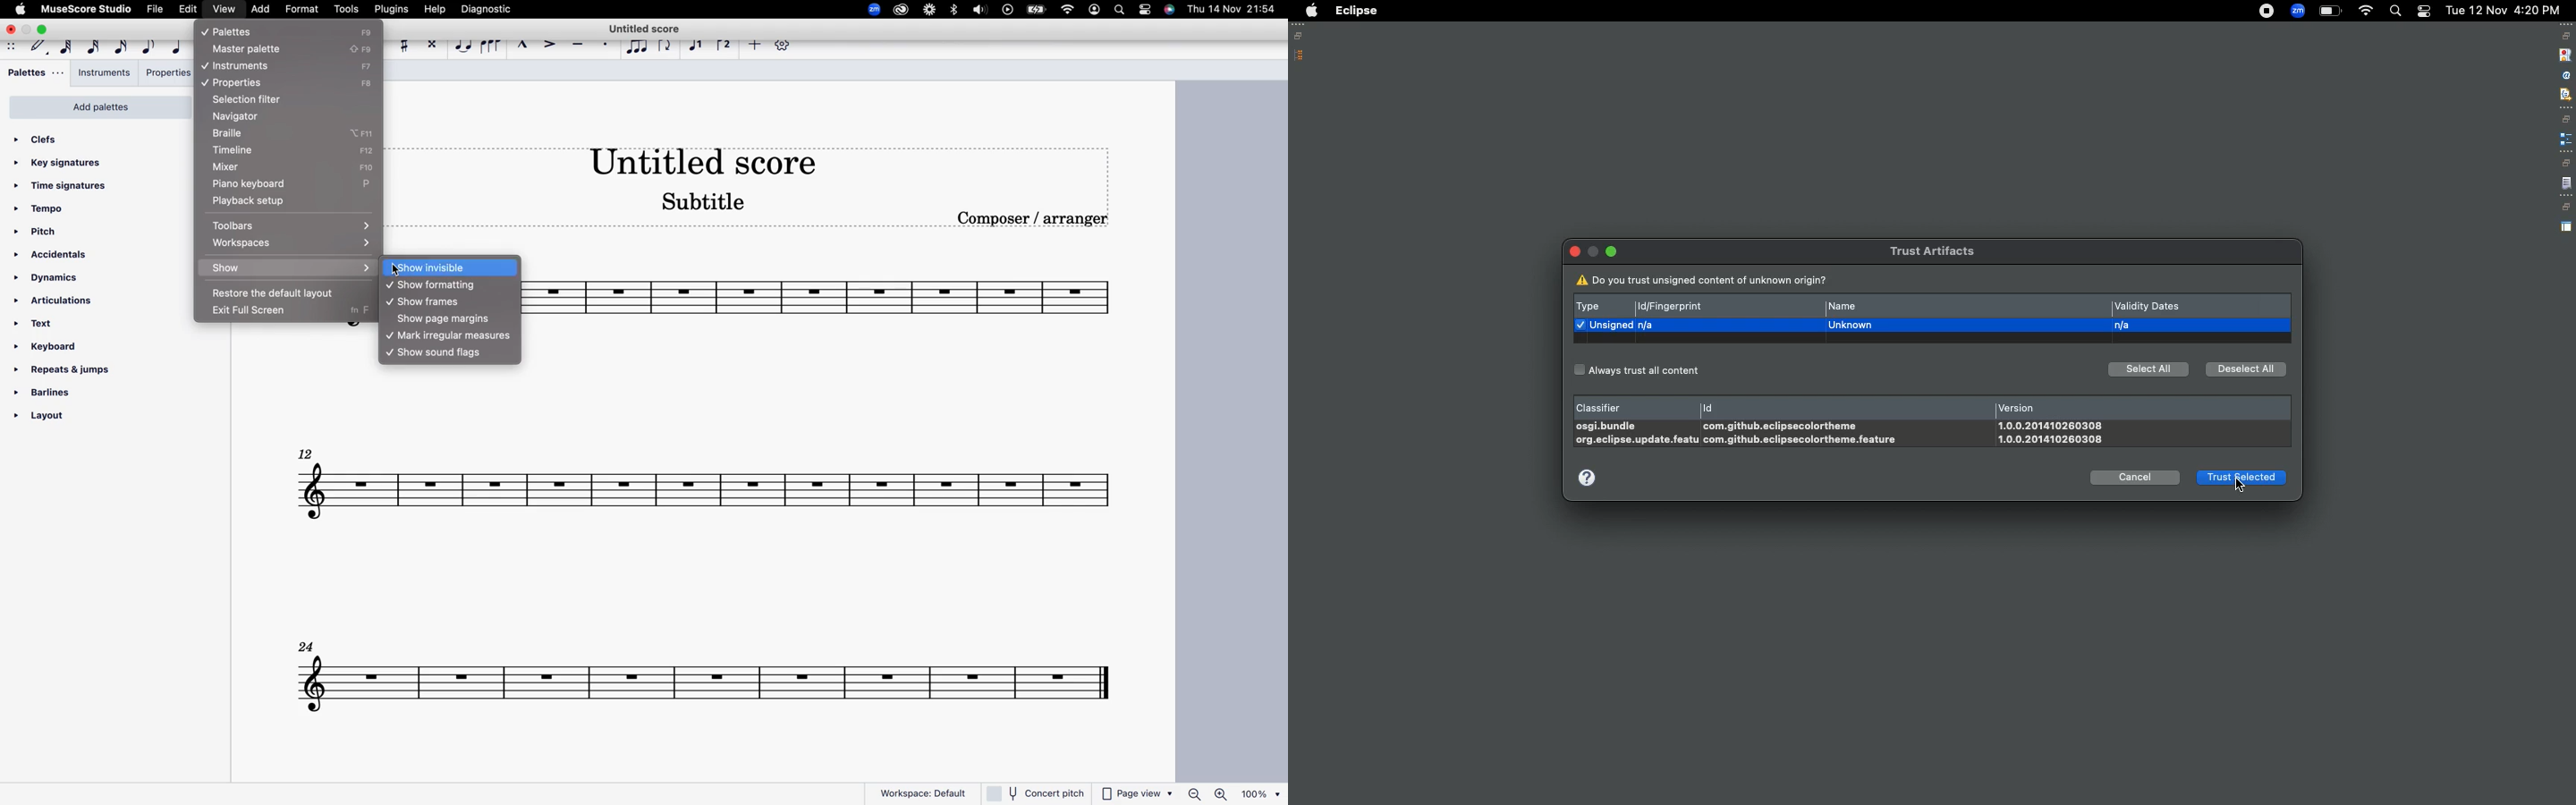 This screenshot has height=812, width=2576. I want to click on navigator, so click(250, 116).